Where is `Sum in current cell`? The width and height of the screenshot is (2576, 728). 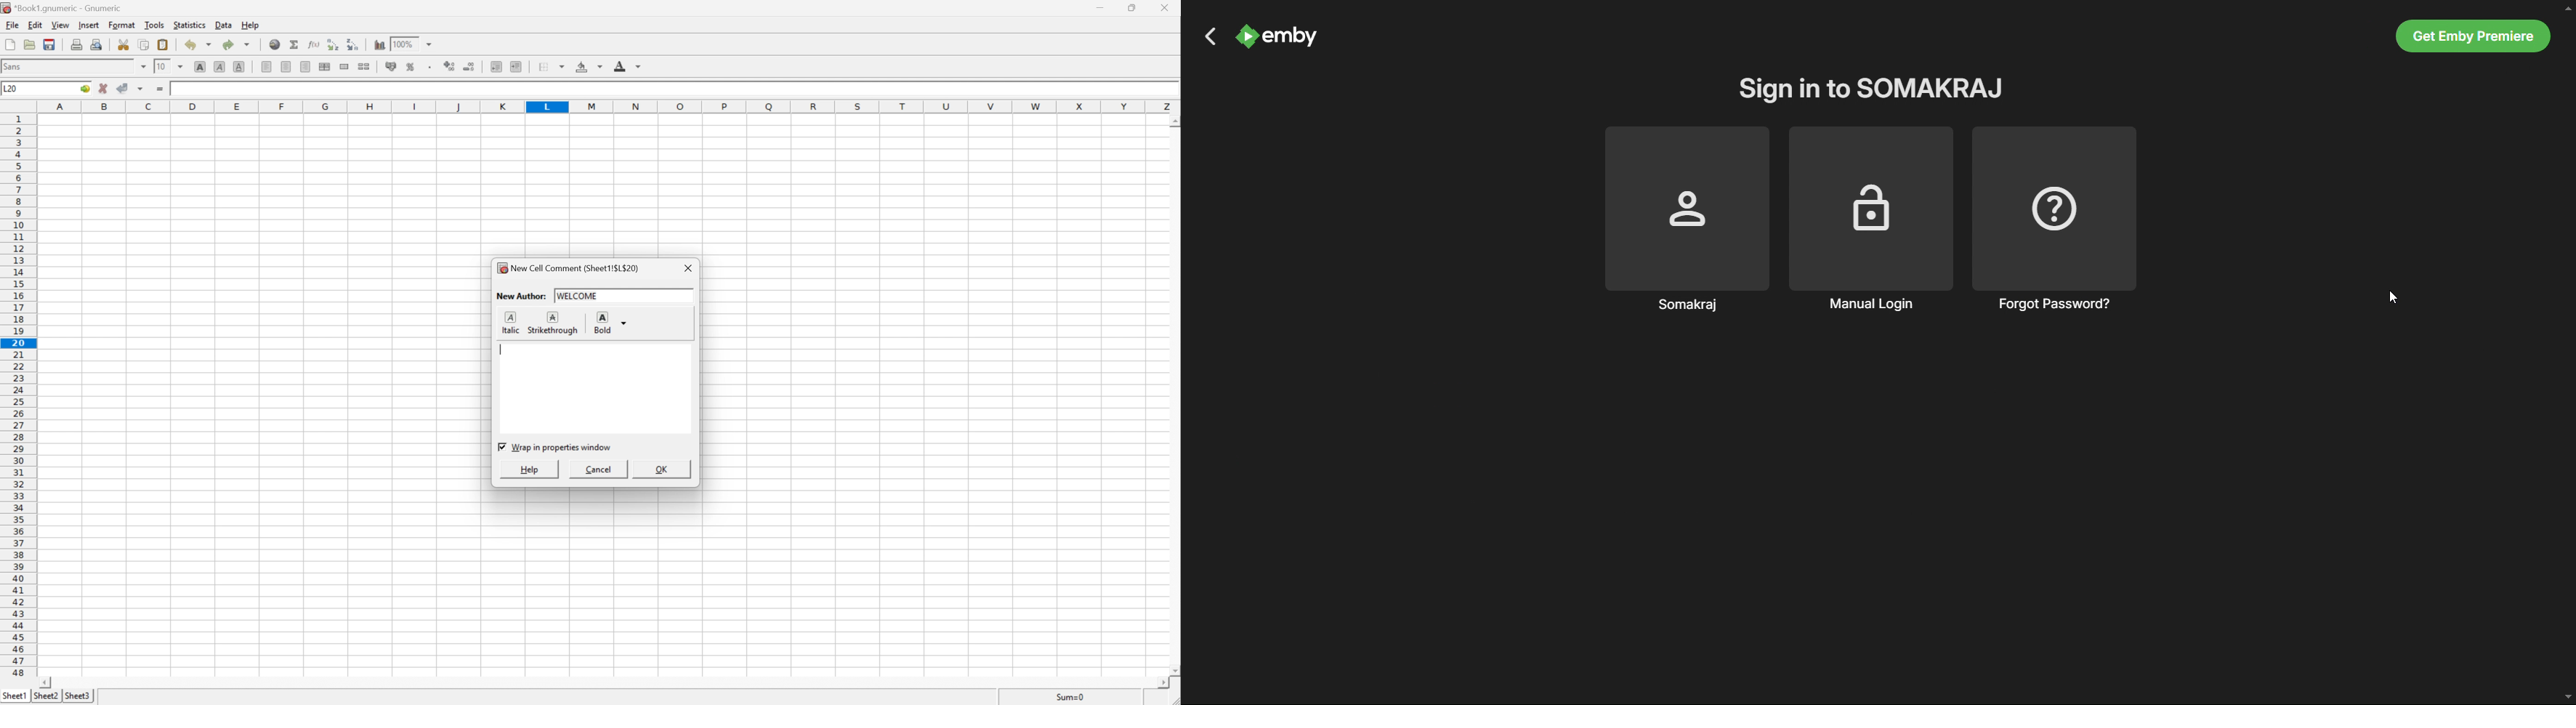
Sum in current cell is located at coordinates (296, 44).